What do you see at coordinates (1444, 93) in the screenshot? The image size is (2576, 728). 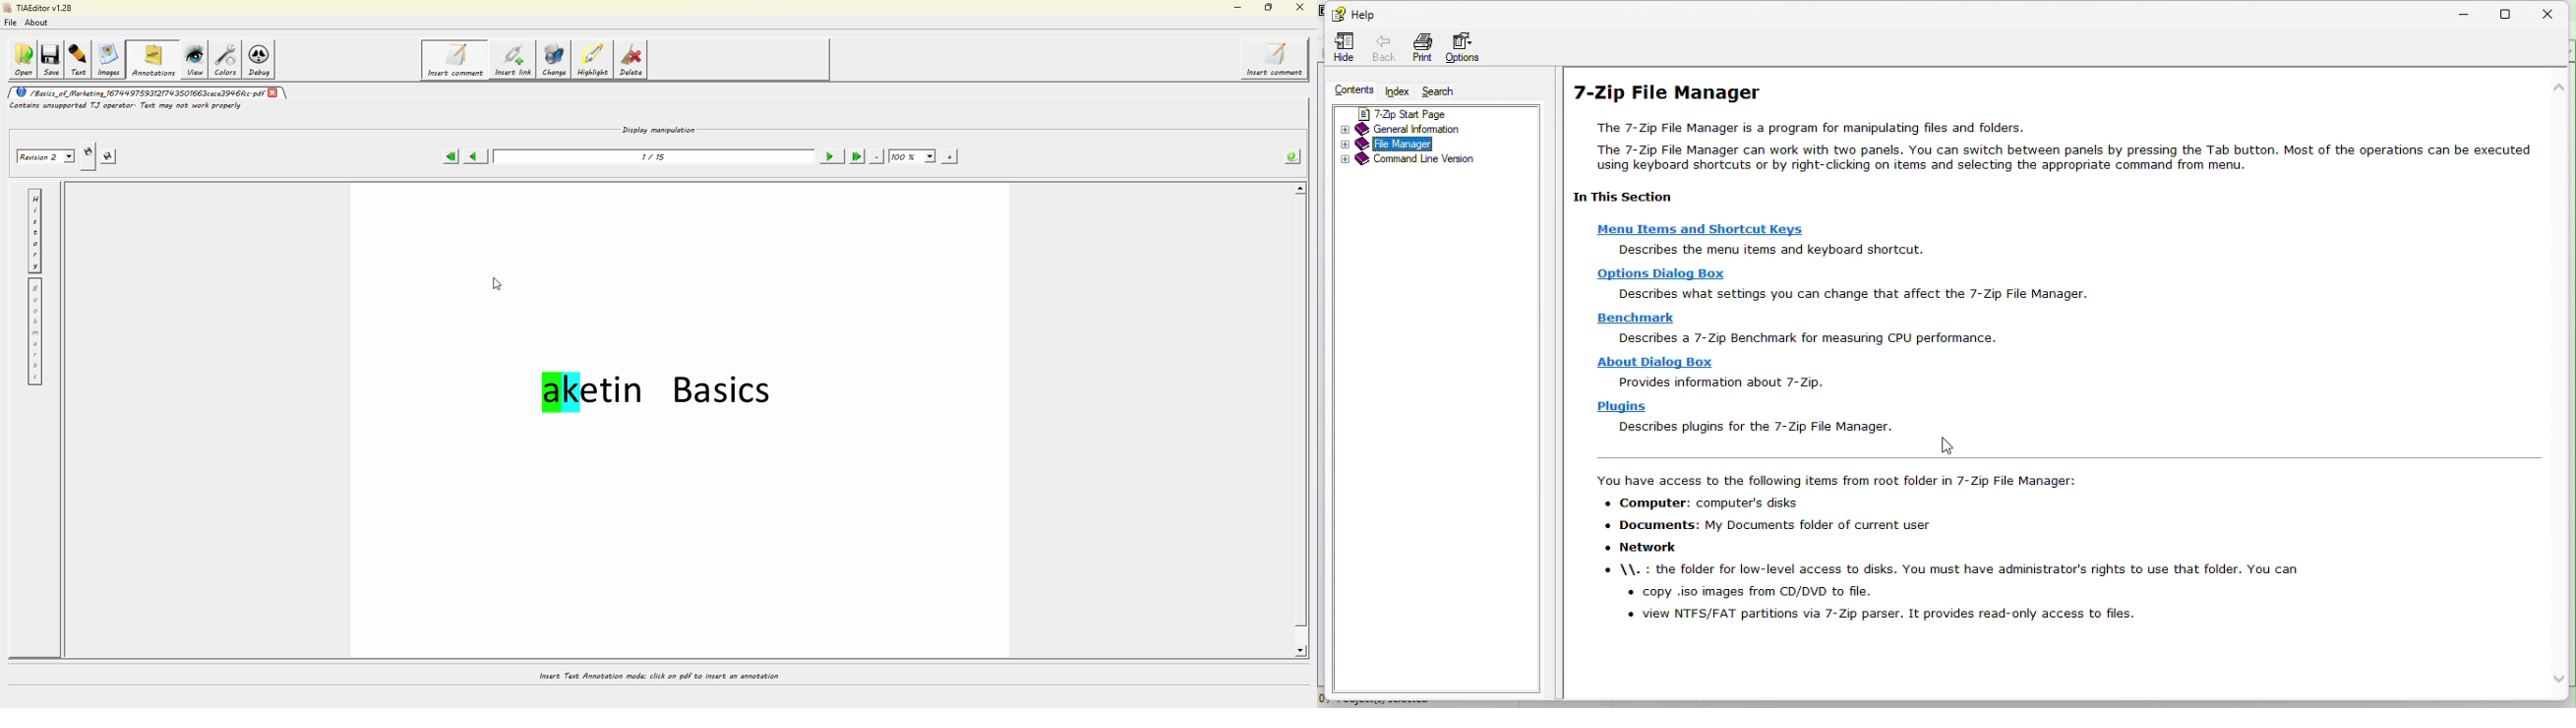 I see `Search bar` at bounding box center [1444, 93].